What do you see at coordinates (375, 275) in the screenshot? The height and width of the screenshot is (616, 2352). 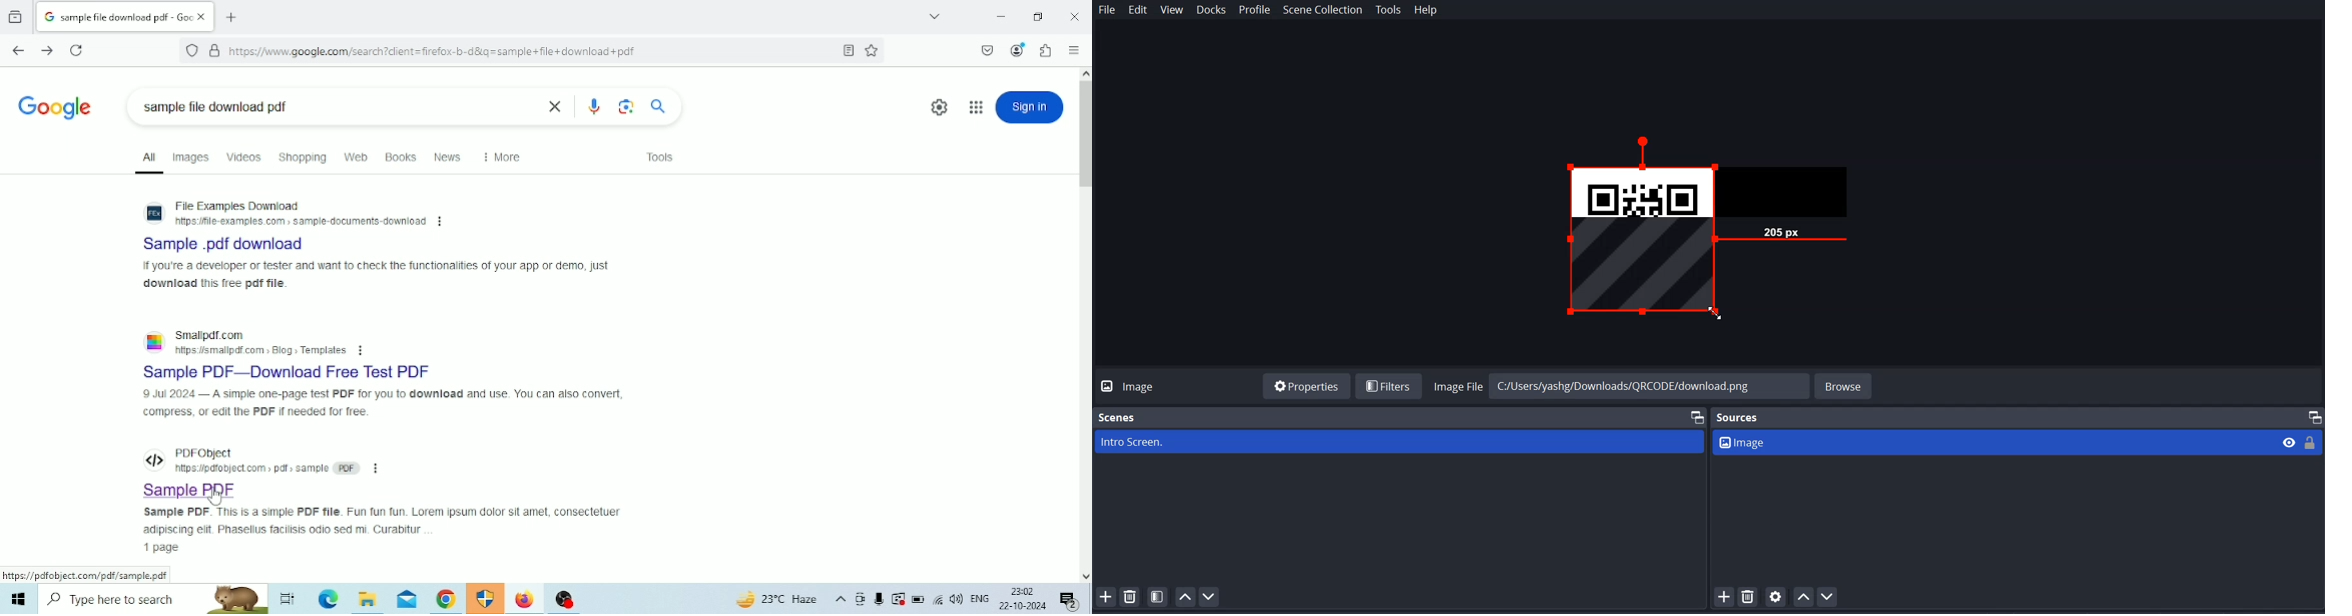 I see `Overview of the website search` at bounding box center [375, 275].